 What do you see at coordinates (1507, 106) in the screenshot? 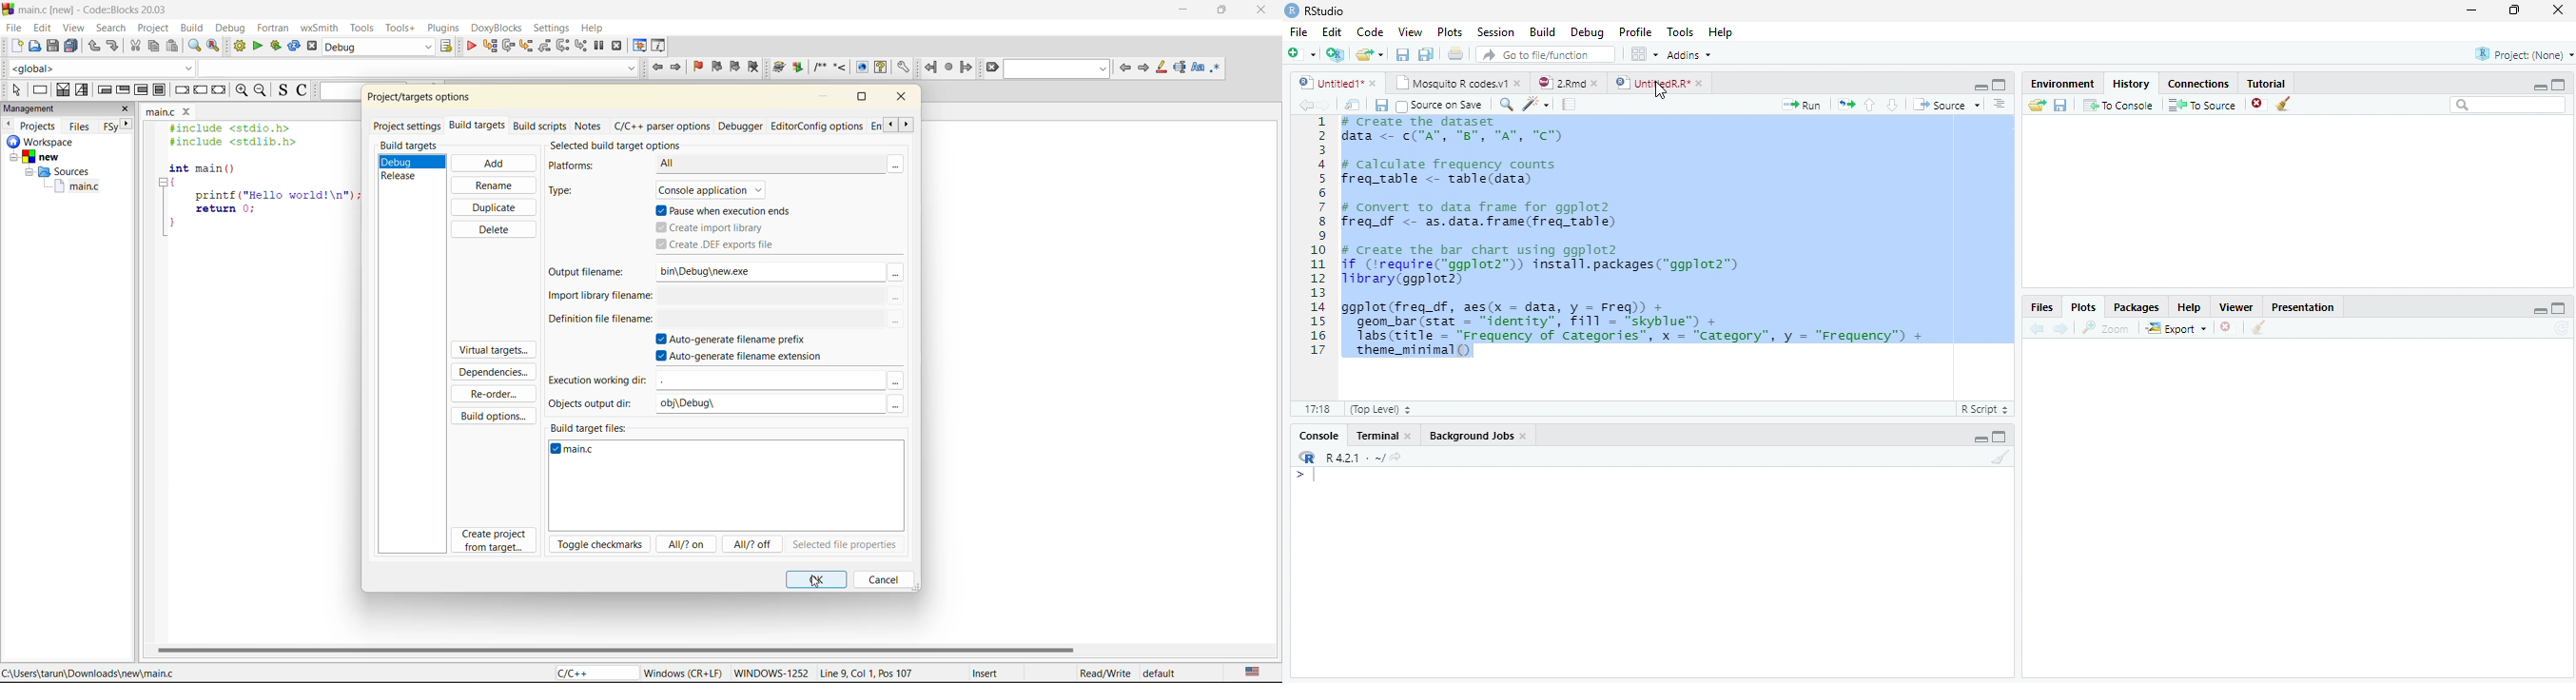
I see `Zoom` at bounding box center [1507, 106].